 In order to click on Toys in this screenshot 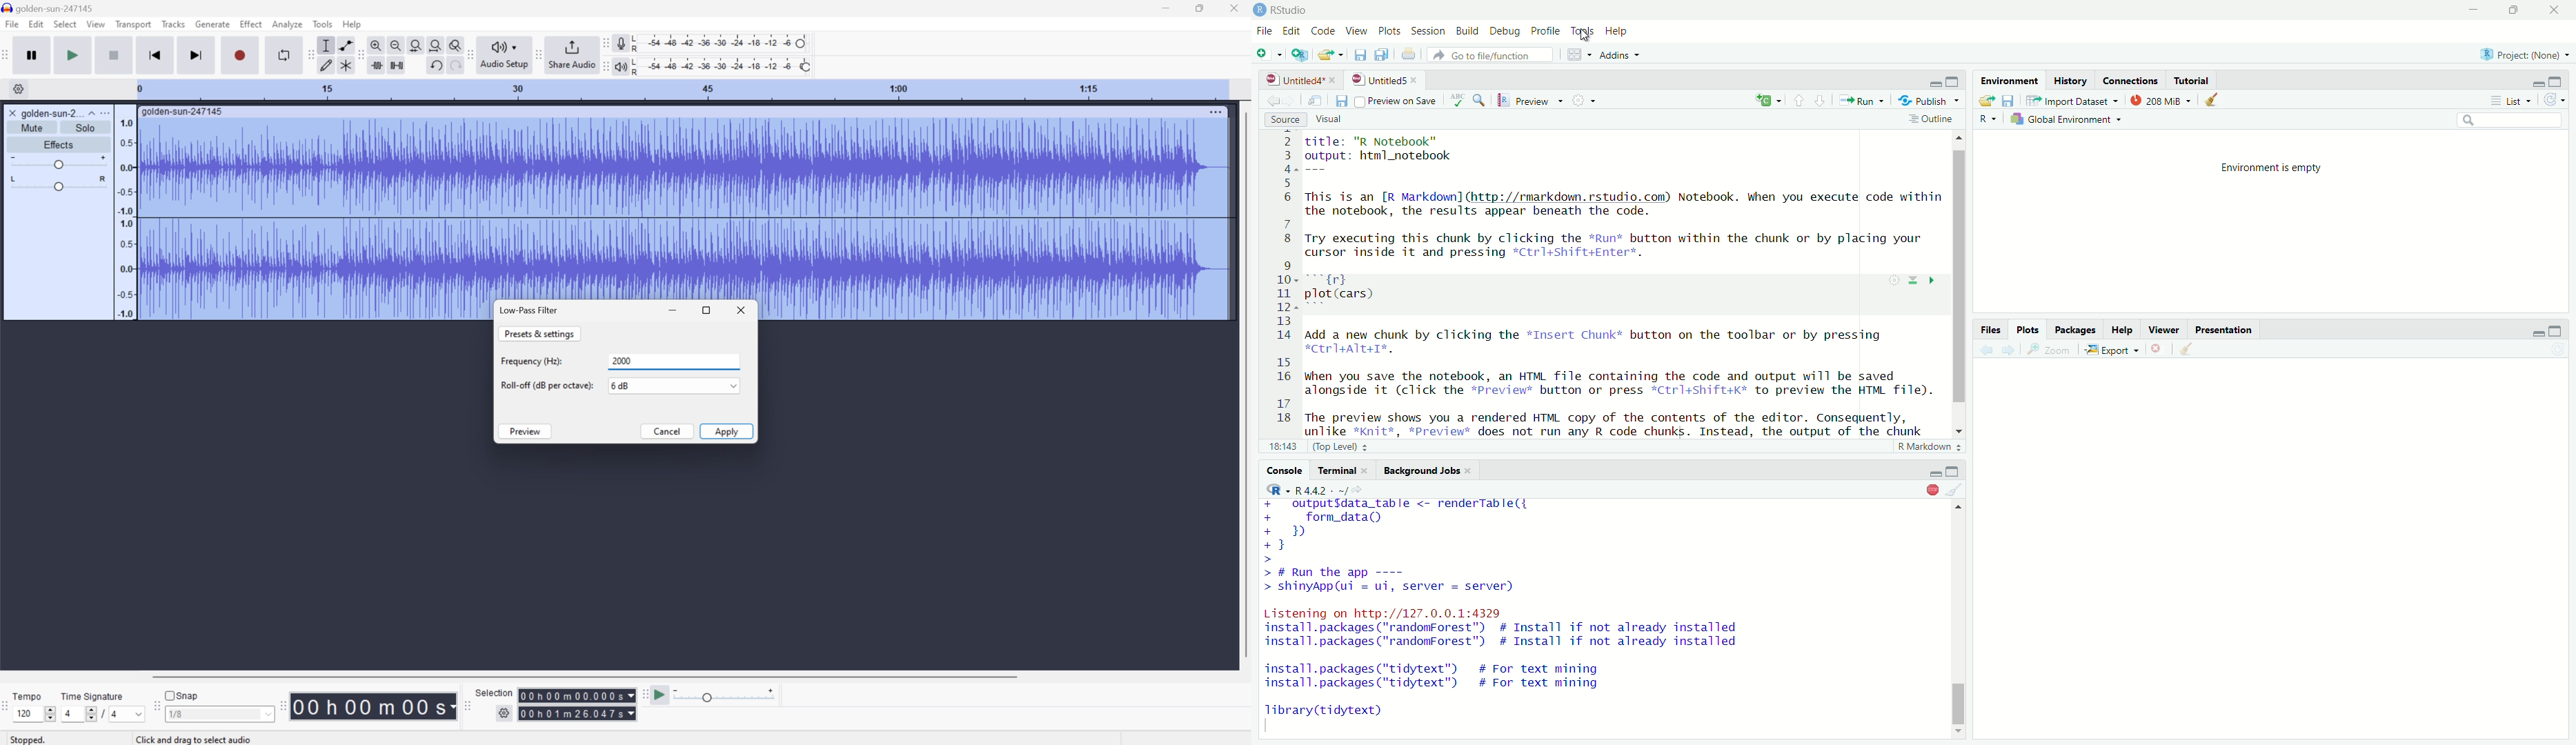, I will do `click(1582, 32)`.